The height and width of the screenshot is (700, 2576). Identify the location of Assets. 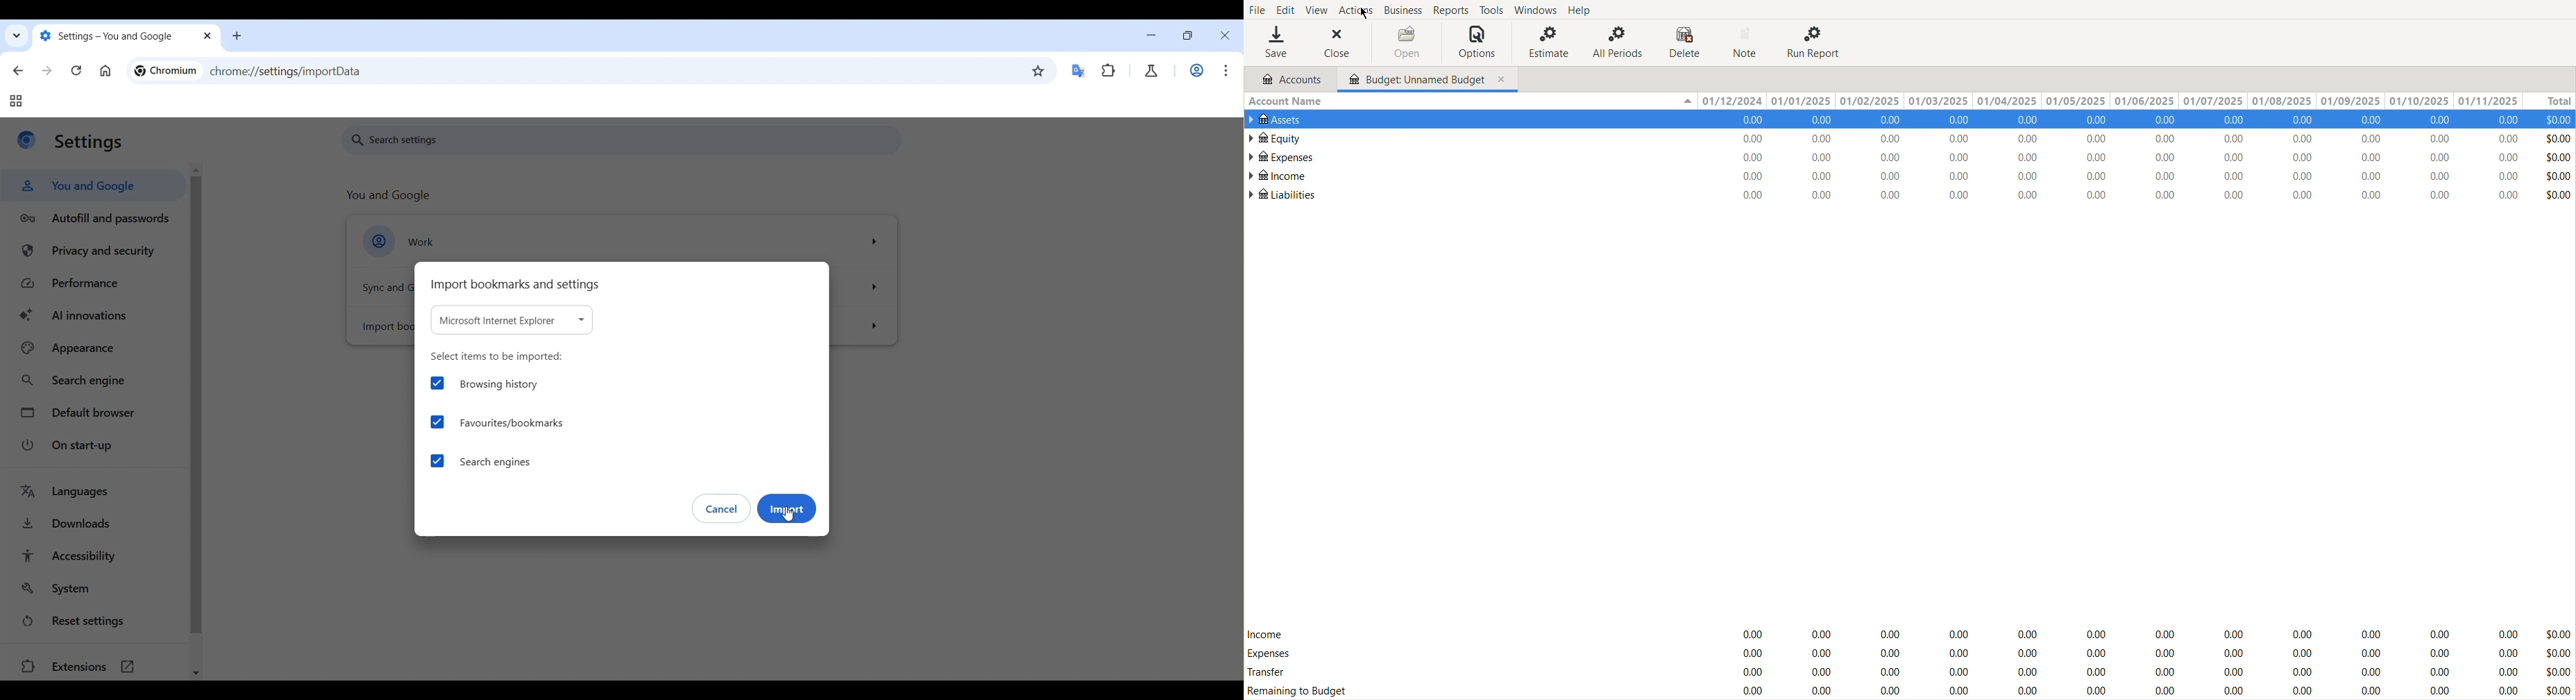
(1280, 119).